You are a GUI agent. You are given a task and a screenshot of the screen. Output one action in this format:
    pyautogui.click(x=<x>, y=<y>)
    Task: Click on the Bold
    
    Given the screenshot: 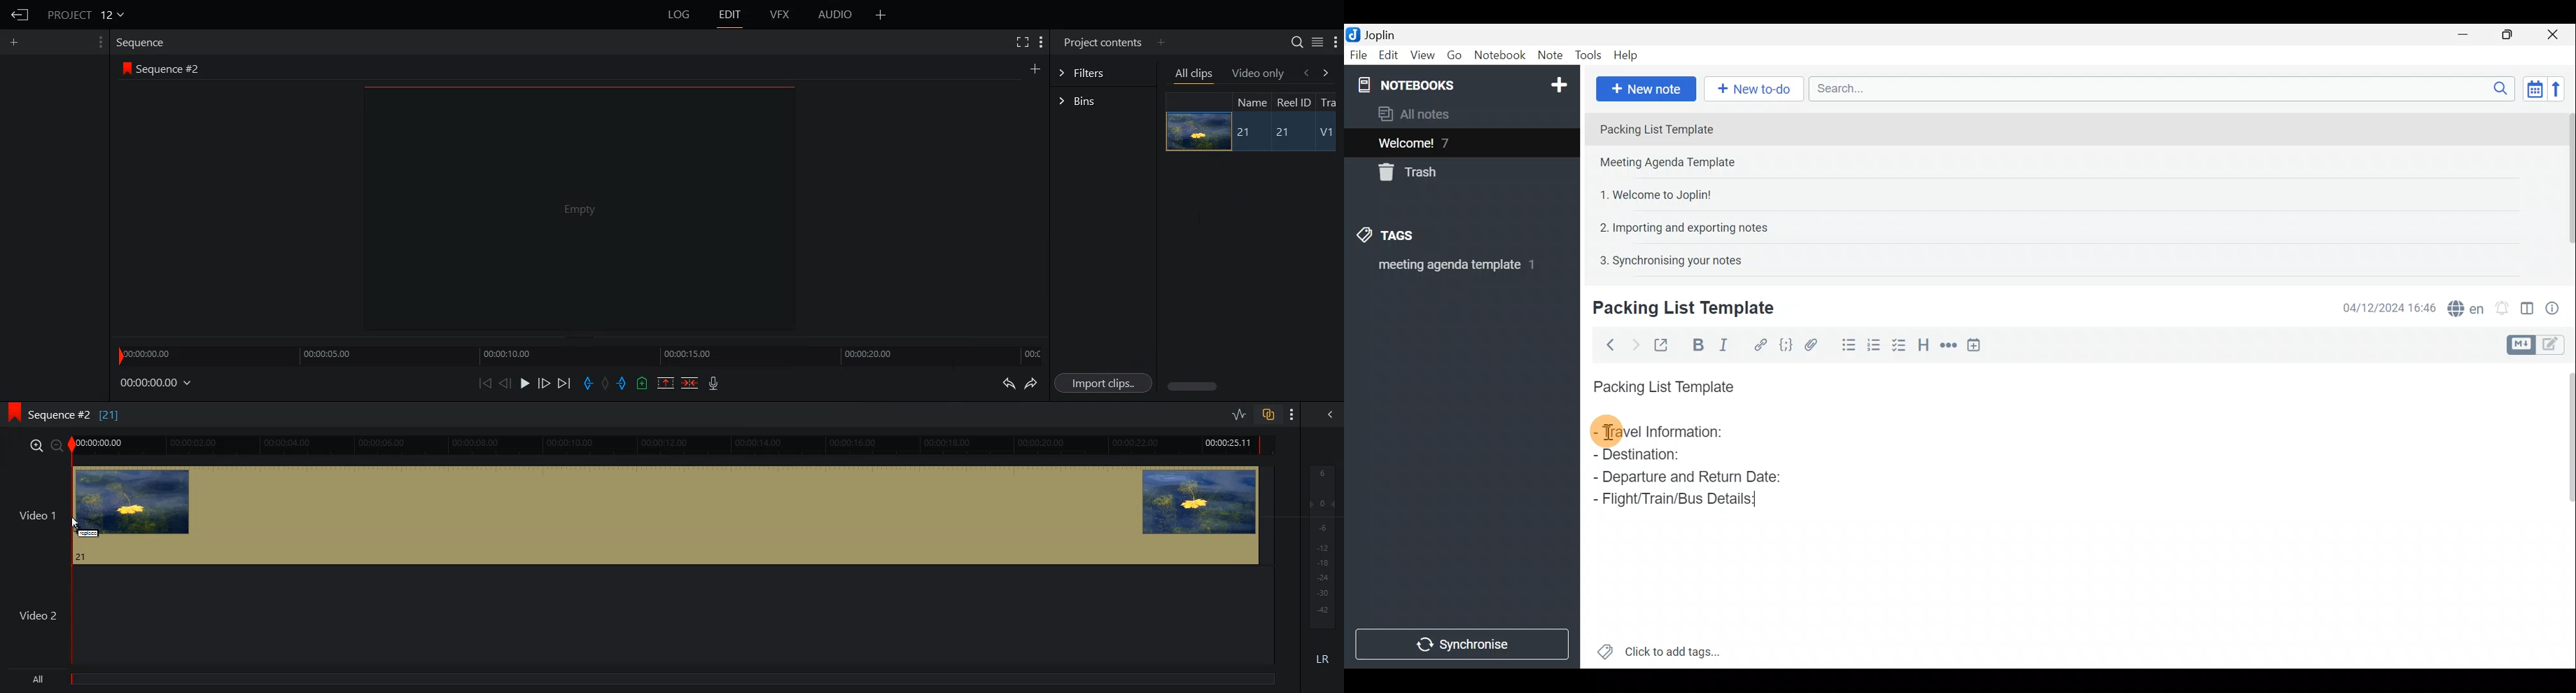 What is the action you would take?
    pyautogui.click(x=1696, y=344)
    